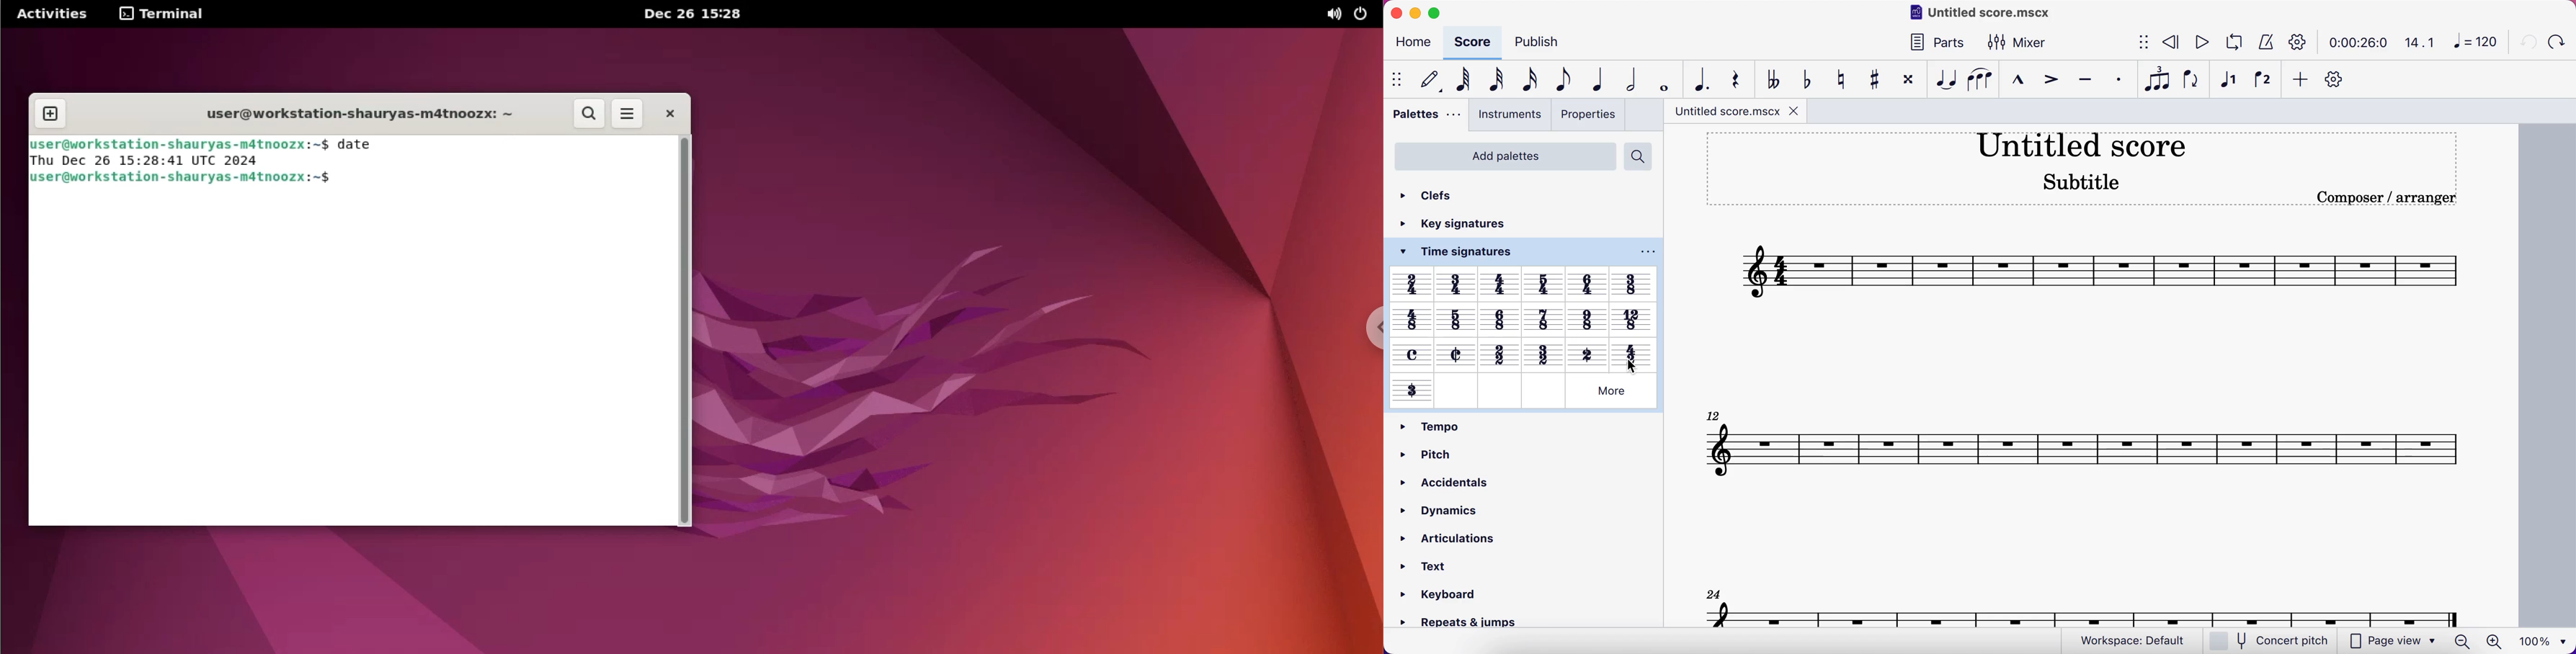 The image size is (2576, 672). What do you see at coordinates (1425, 117) in the screenshot?
I see `palettes` at bounding box center [1425, 117].